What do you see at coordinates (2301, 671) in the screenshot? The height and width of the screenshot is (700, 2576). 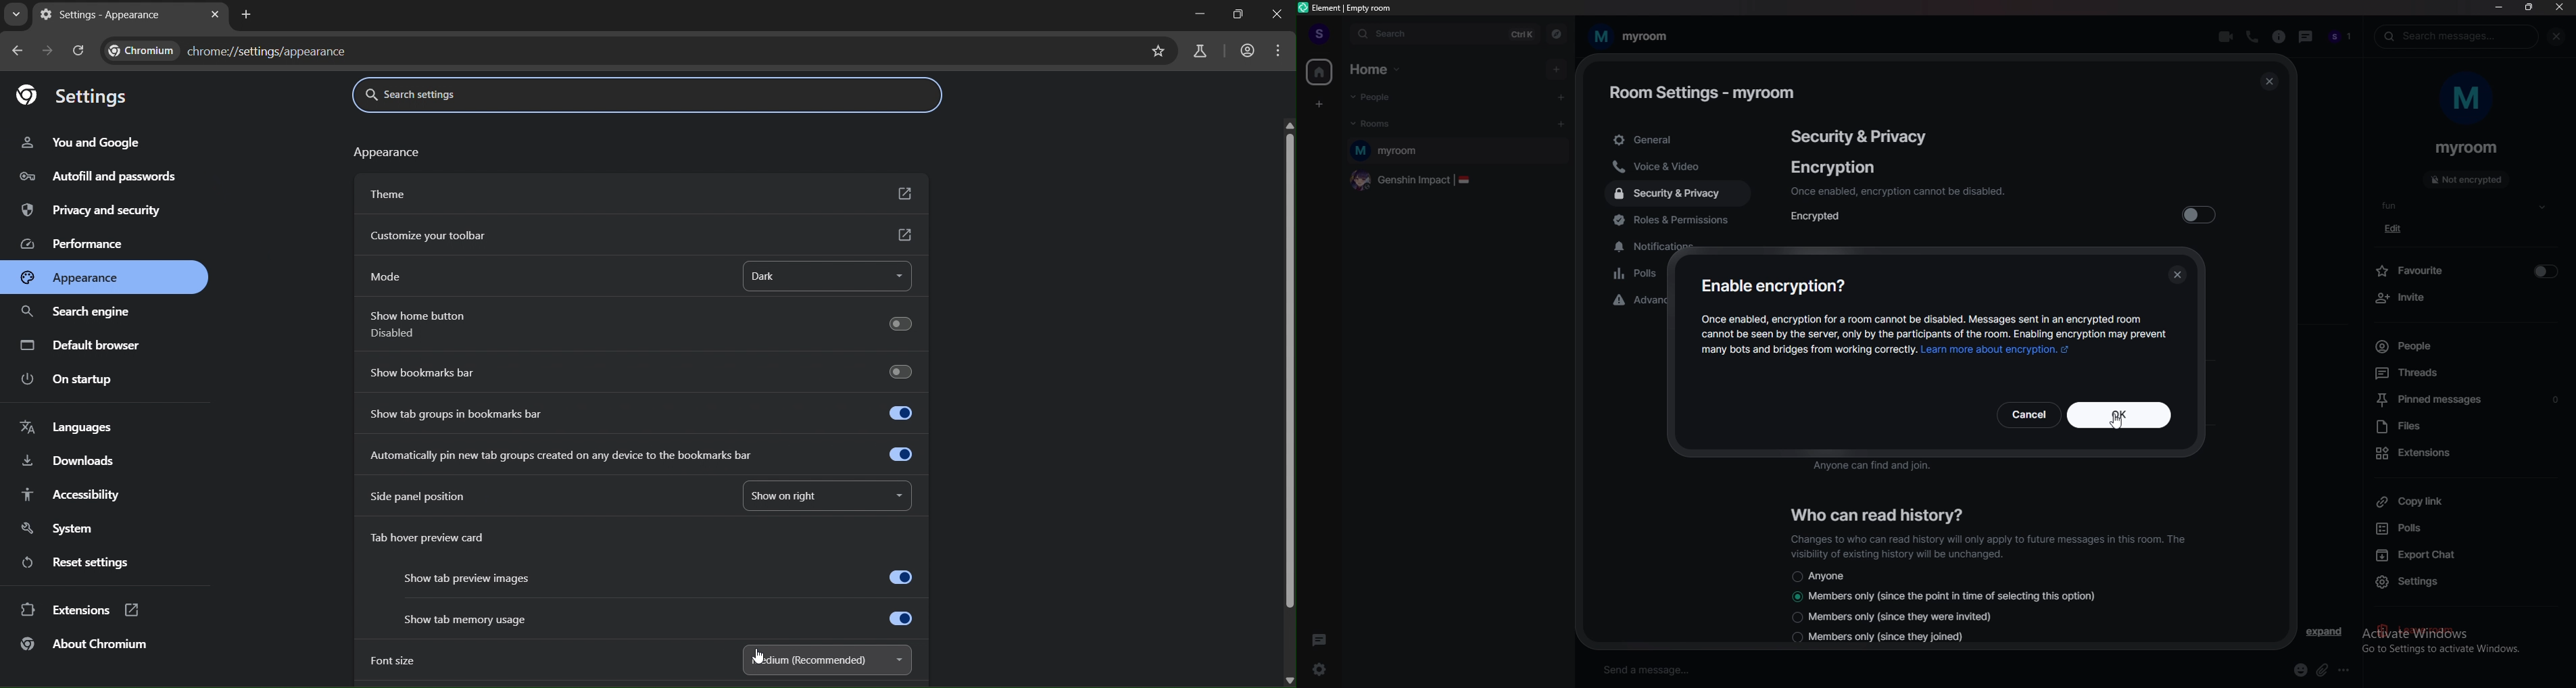 I see `emoji` at bounding box center [2301, 671].